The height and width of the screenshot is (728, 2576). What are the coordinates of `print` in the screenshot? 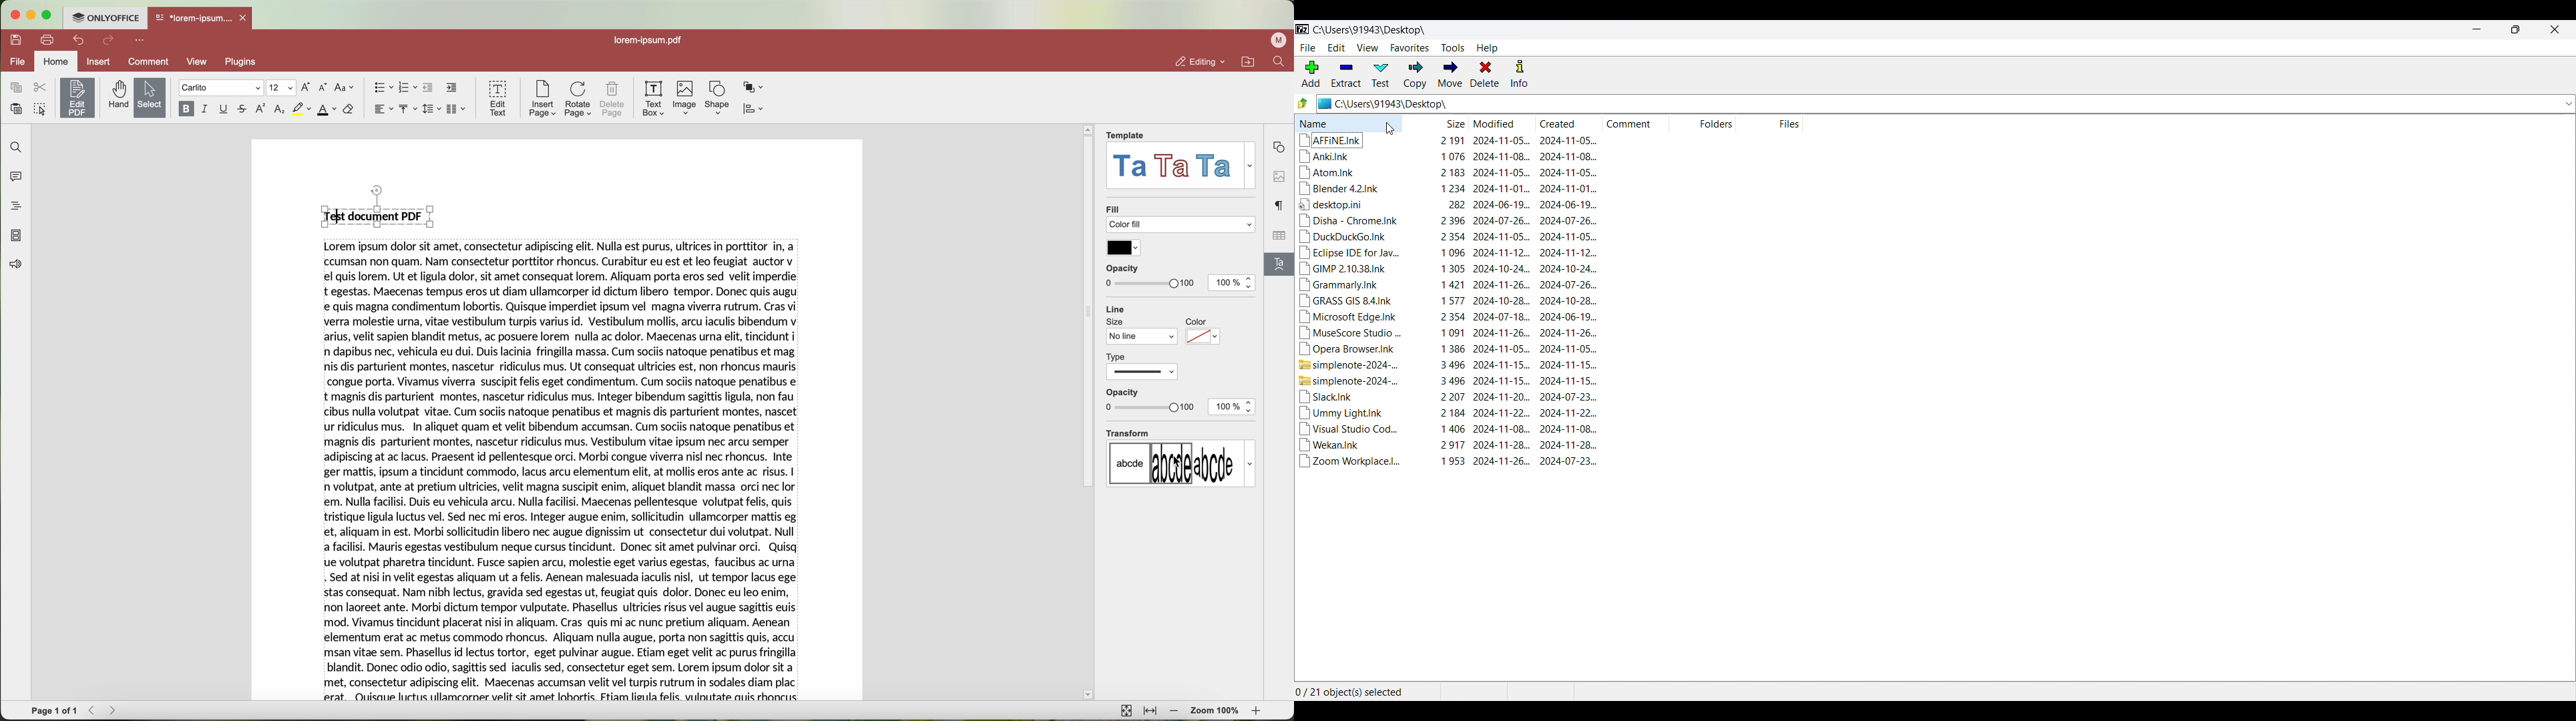 It's located at (47, 39).